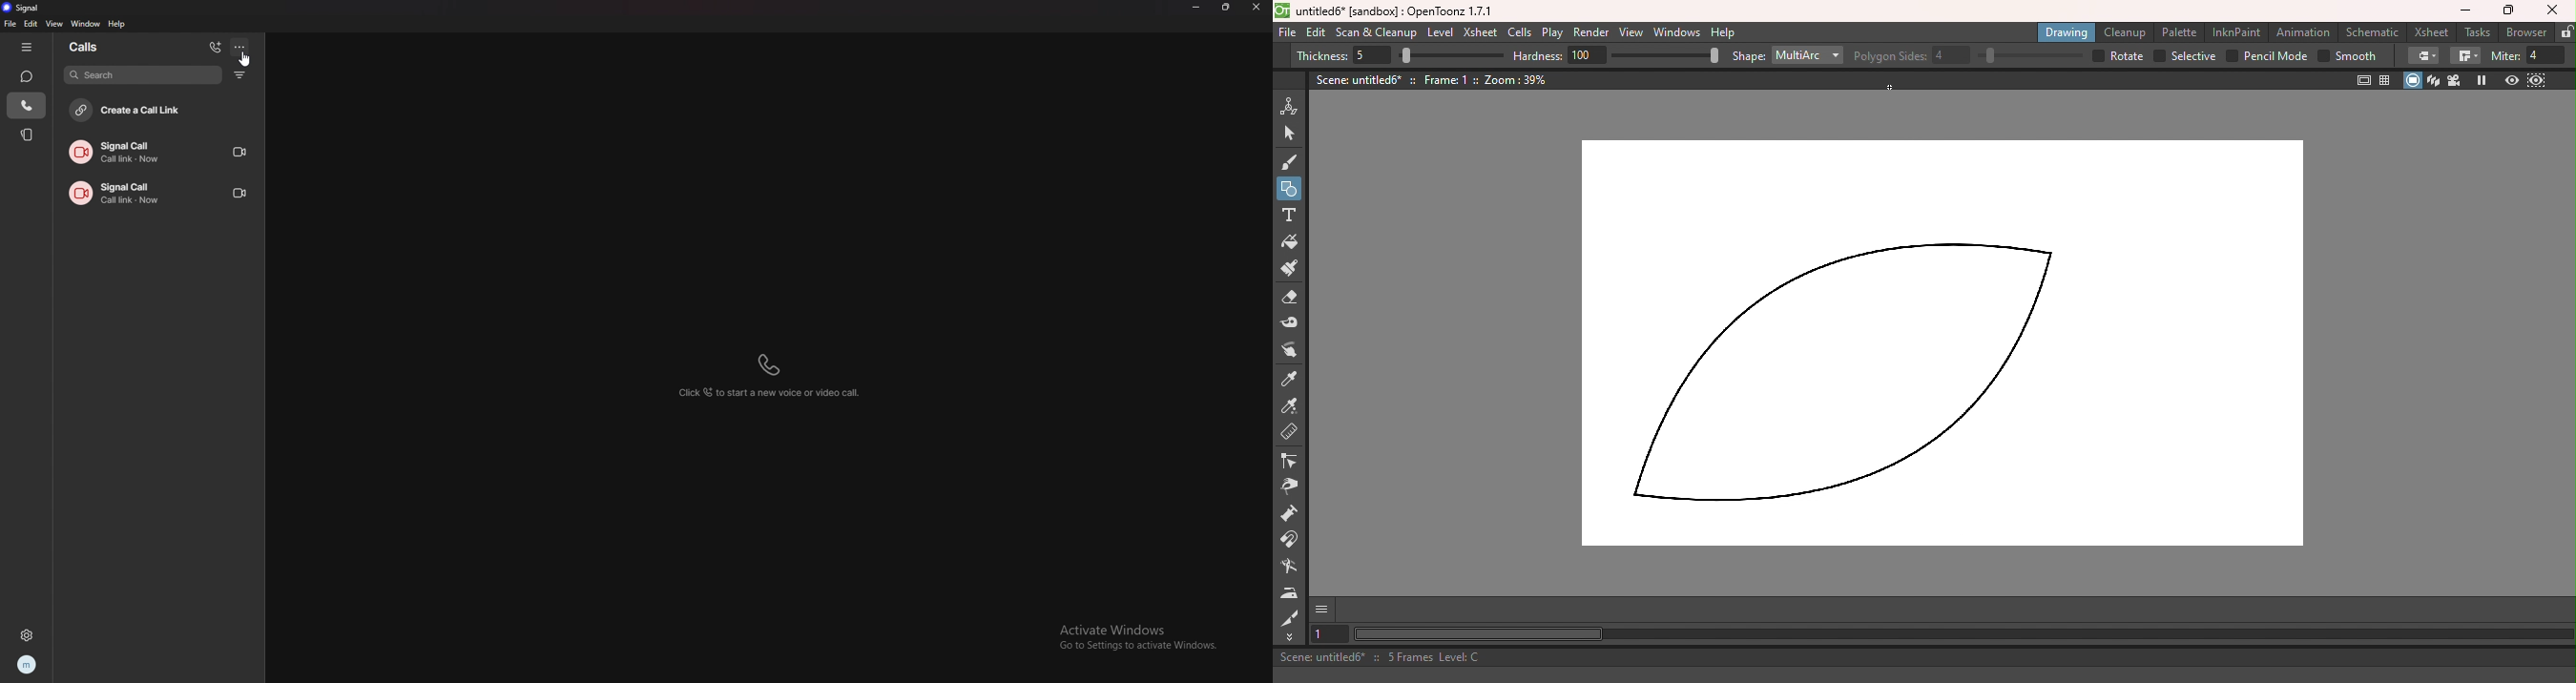 The height and width of the screenshot is (700, 2576). What do you see at coordinates (2266, 57) in the screenshot?
I see `Pencil mode` at bounding box center [2266, 57].